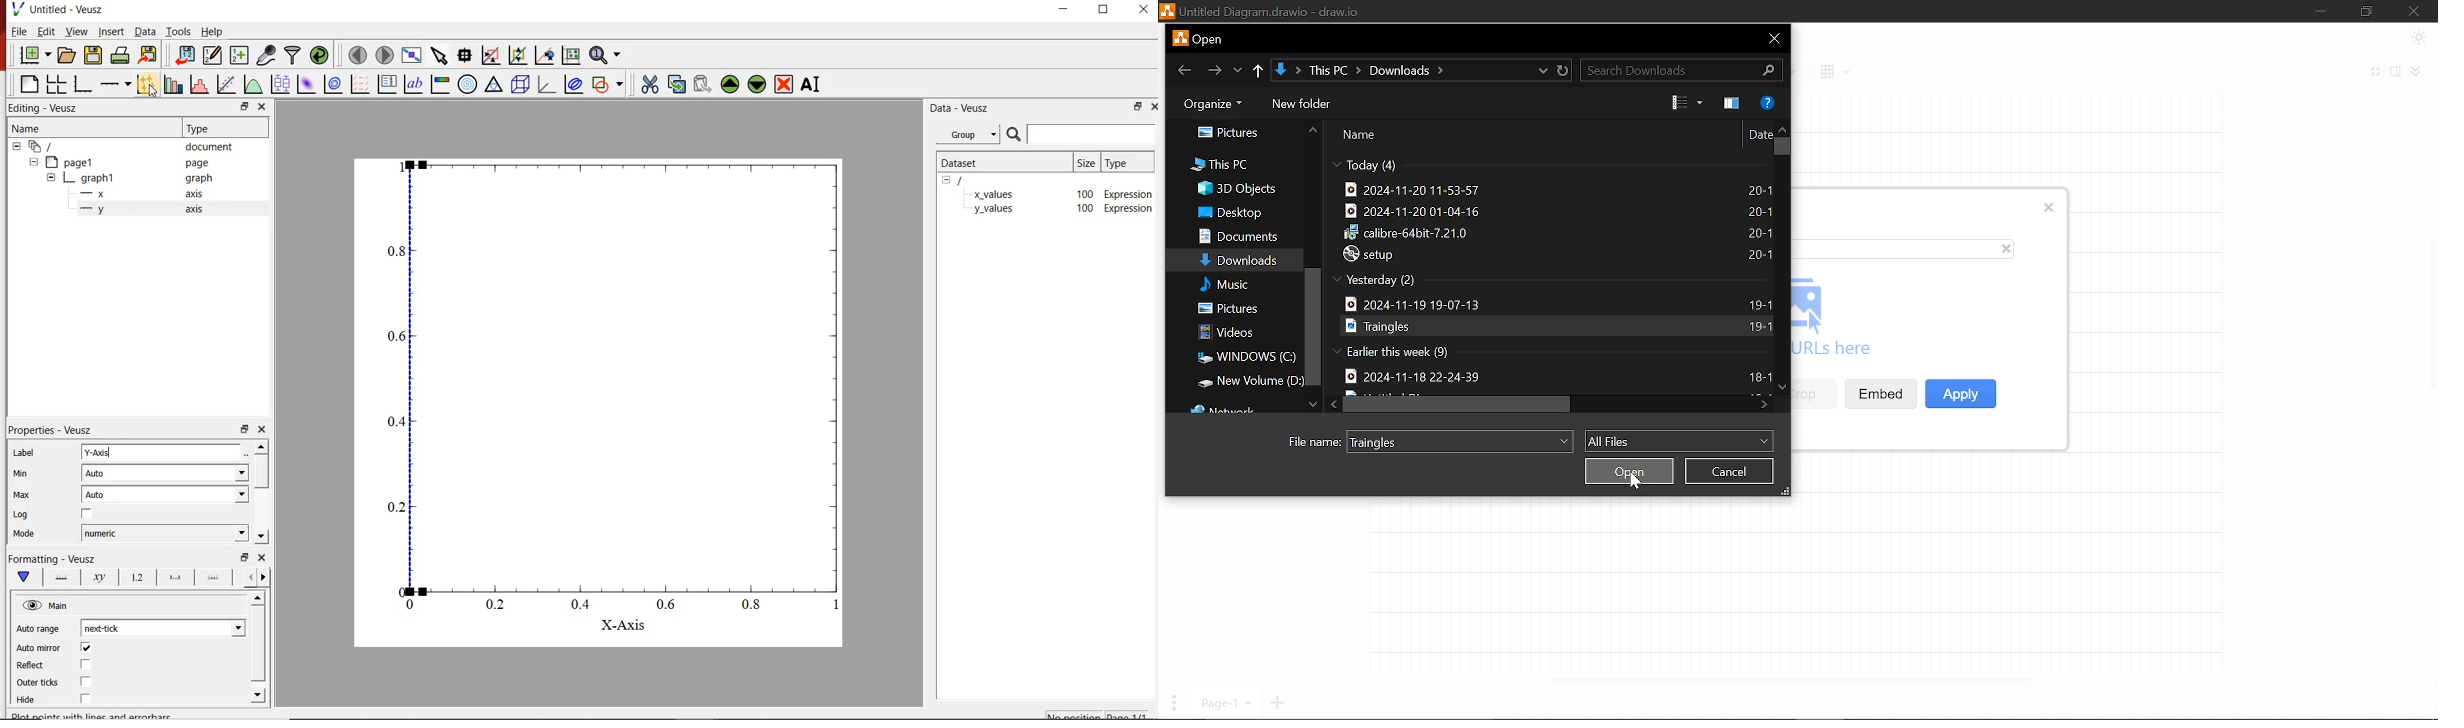 The width and height of the screenshot is (2464, 728). What do you see at coordinates (1244, 381) in the screenshot?
I see `New window(D:)` at bounding box center [1244, 381].